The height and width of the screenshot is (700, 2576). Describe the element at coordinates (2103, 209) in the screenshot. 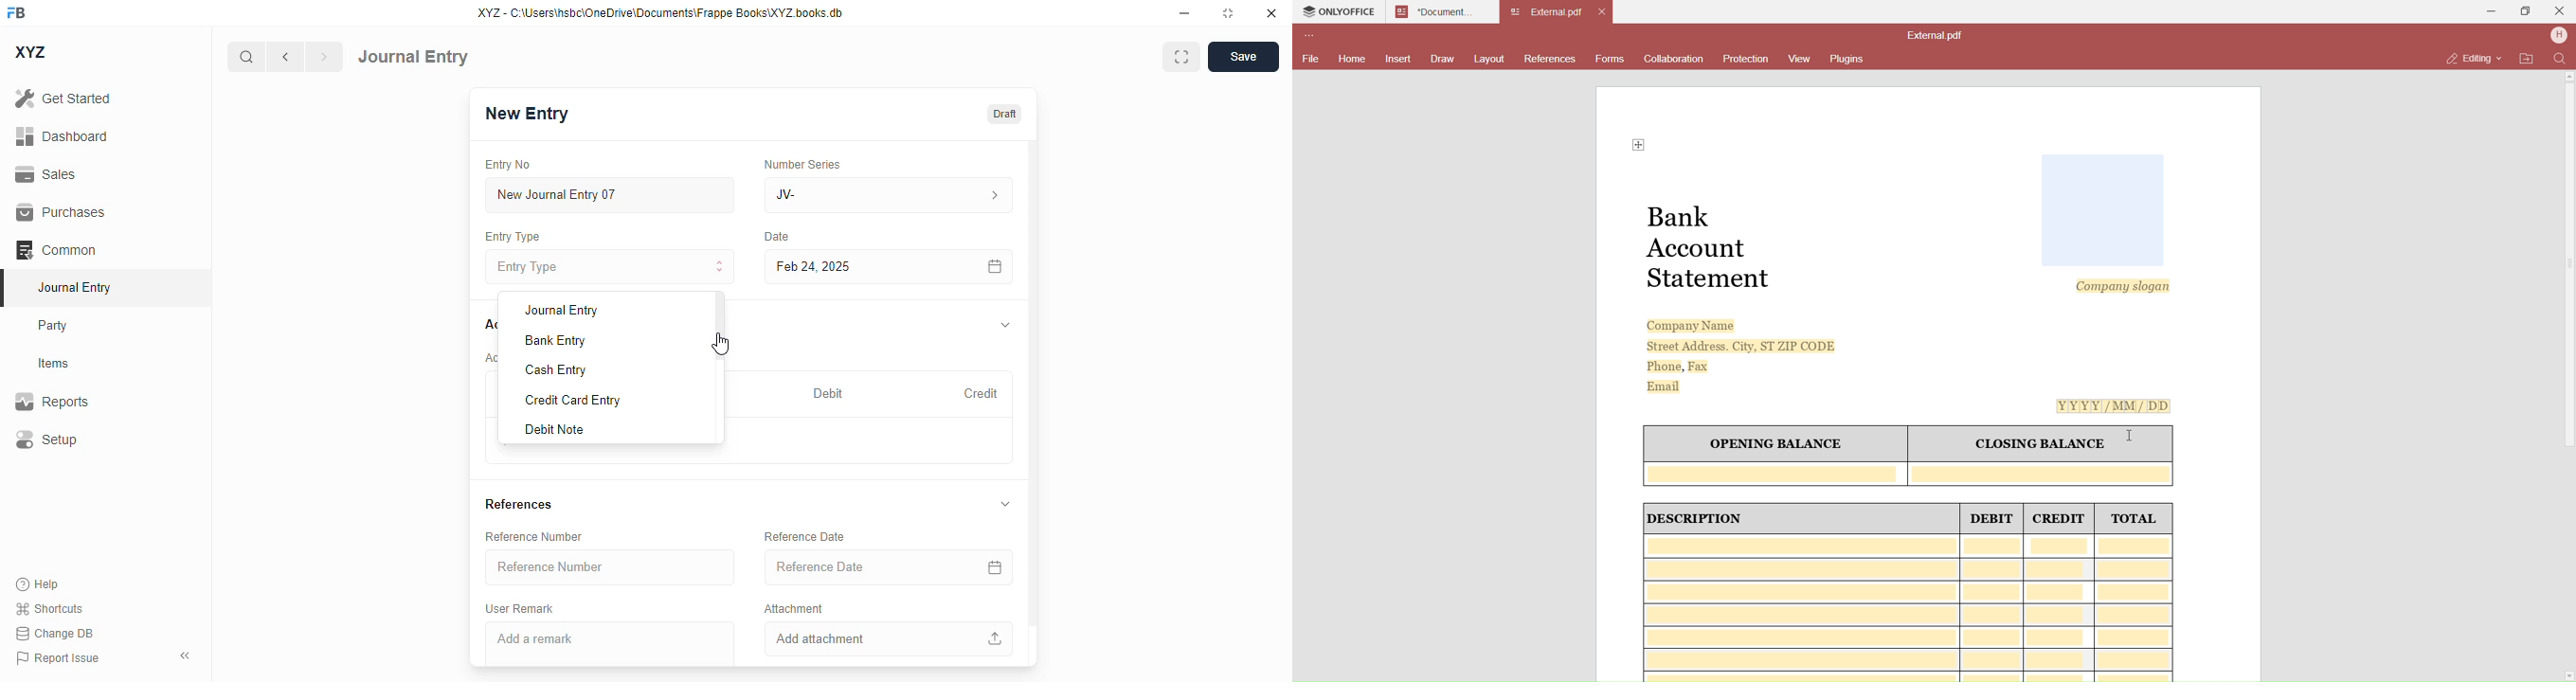

I see `Photograph` at that location.